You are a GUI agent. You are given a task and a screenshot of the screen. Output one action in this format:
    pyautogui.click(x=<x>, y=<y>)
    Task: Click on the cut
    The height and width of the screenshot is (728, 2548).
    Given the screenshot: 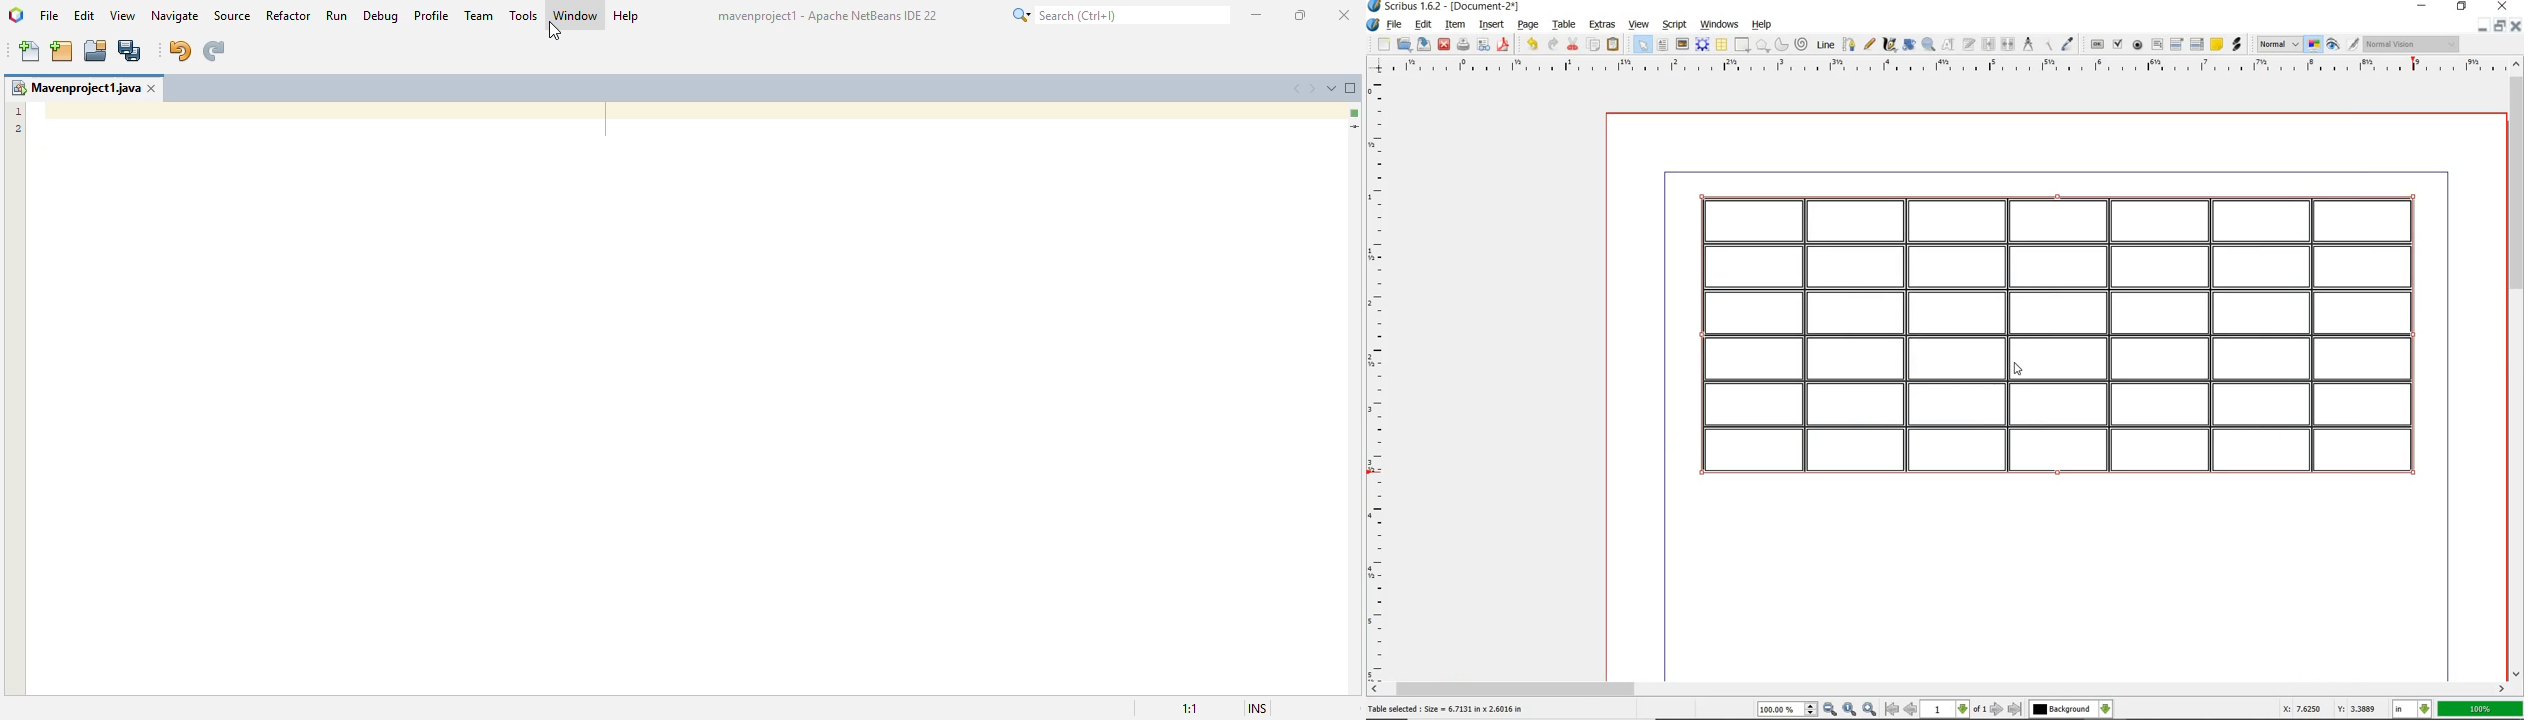 What is the action you would take?
    pyautogui.click(x=1572, y=43)
    